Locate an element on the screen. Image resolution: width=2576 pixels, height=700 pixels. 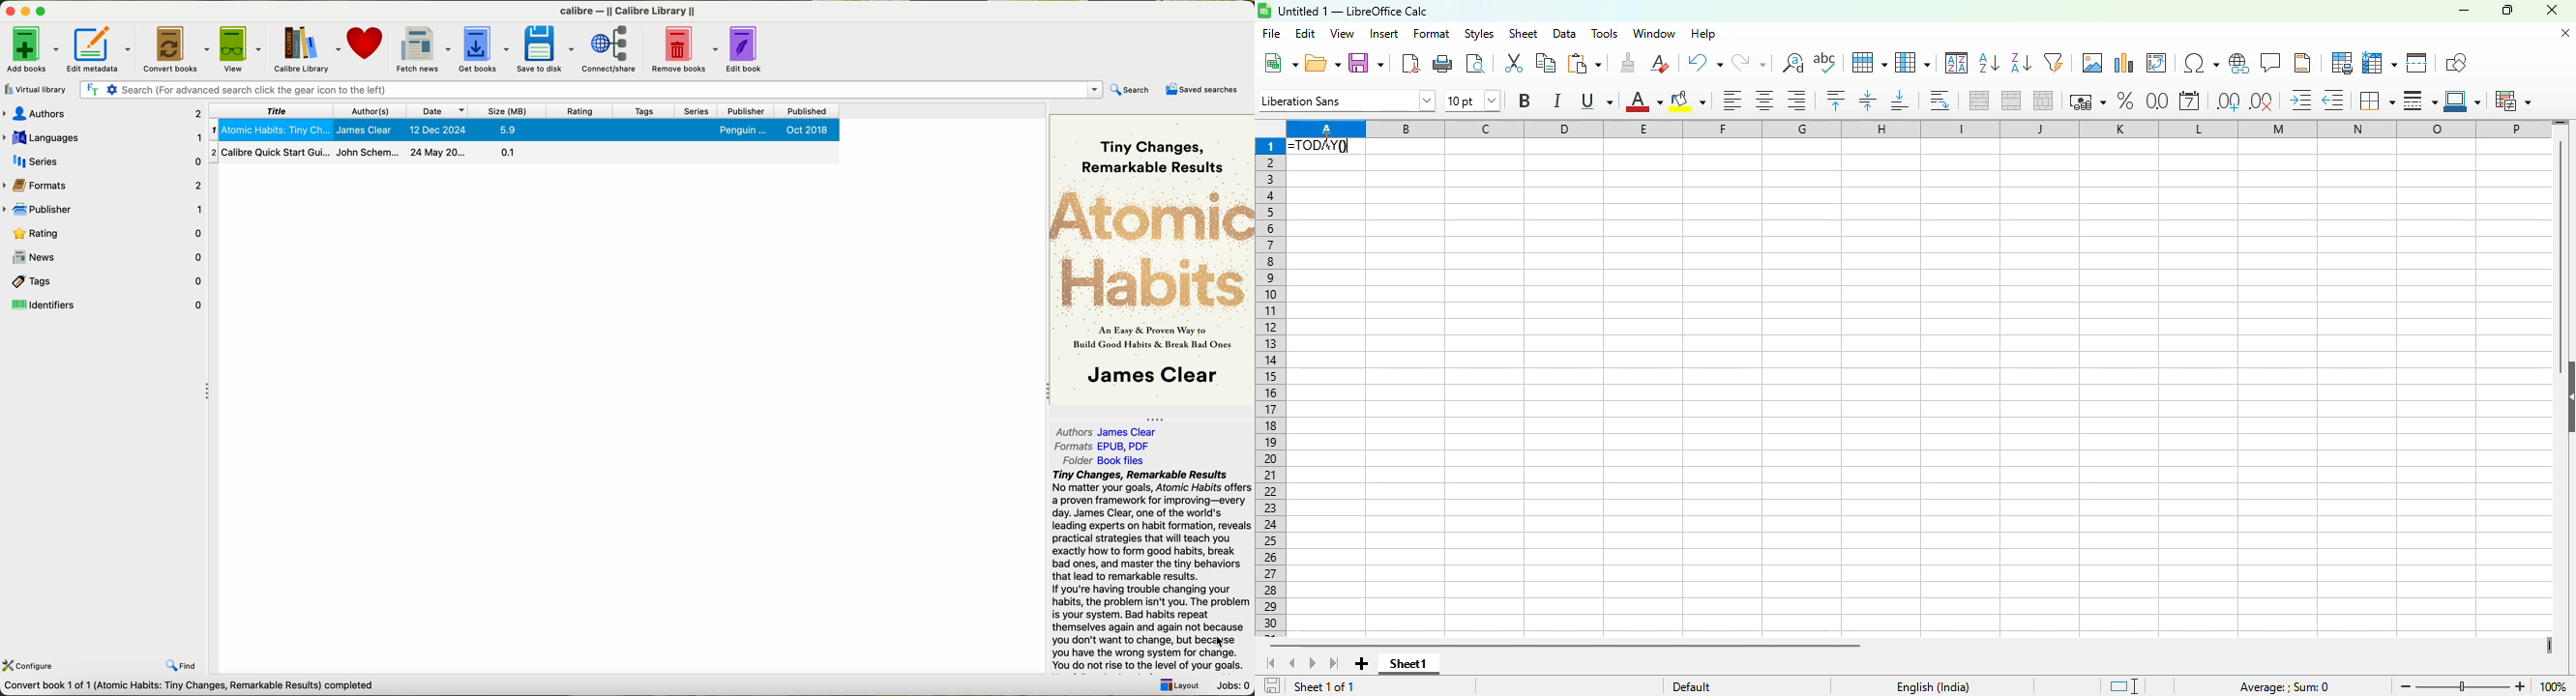
insert special characters is located at coordinates (2201, 63).